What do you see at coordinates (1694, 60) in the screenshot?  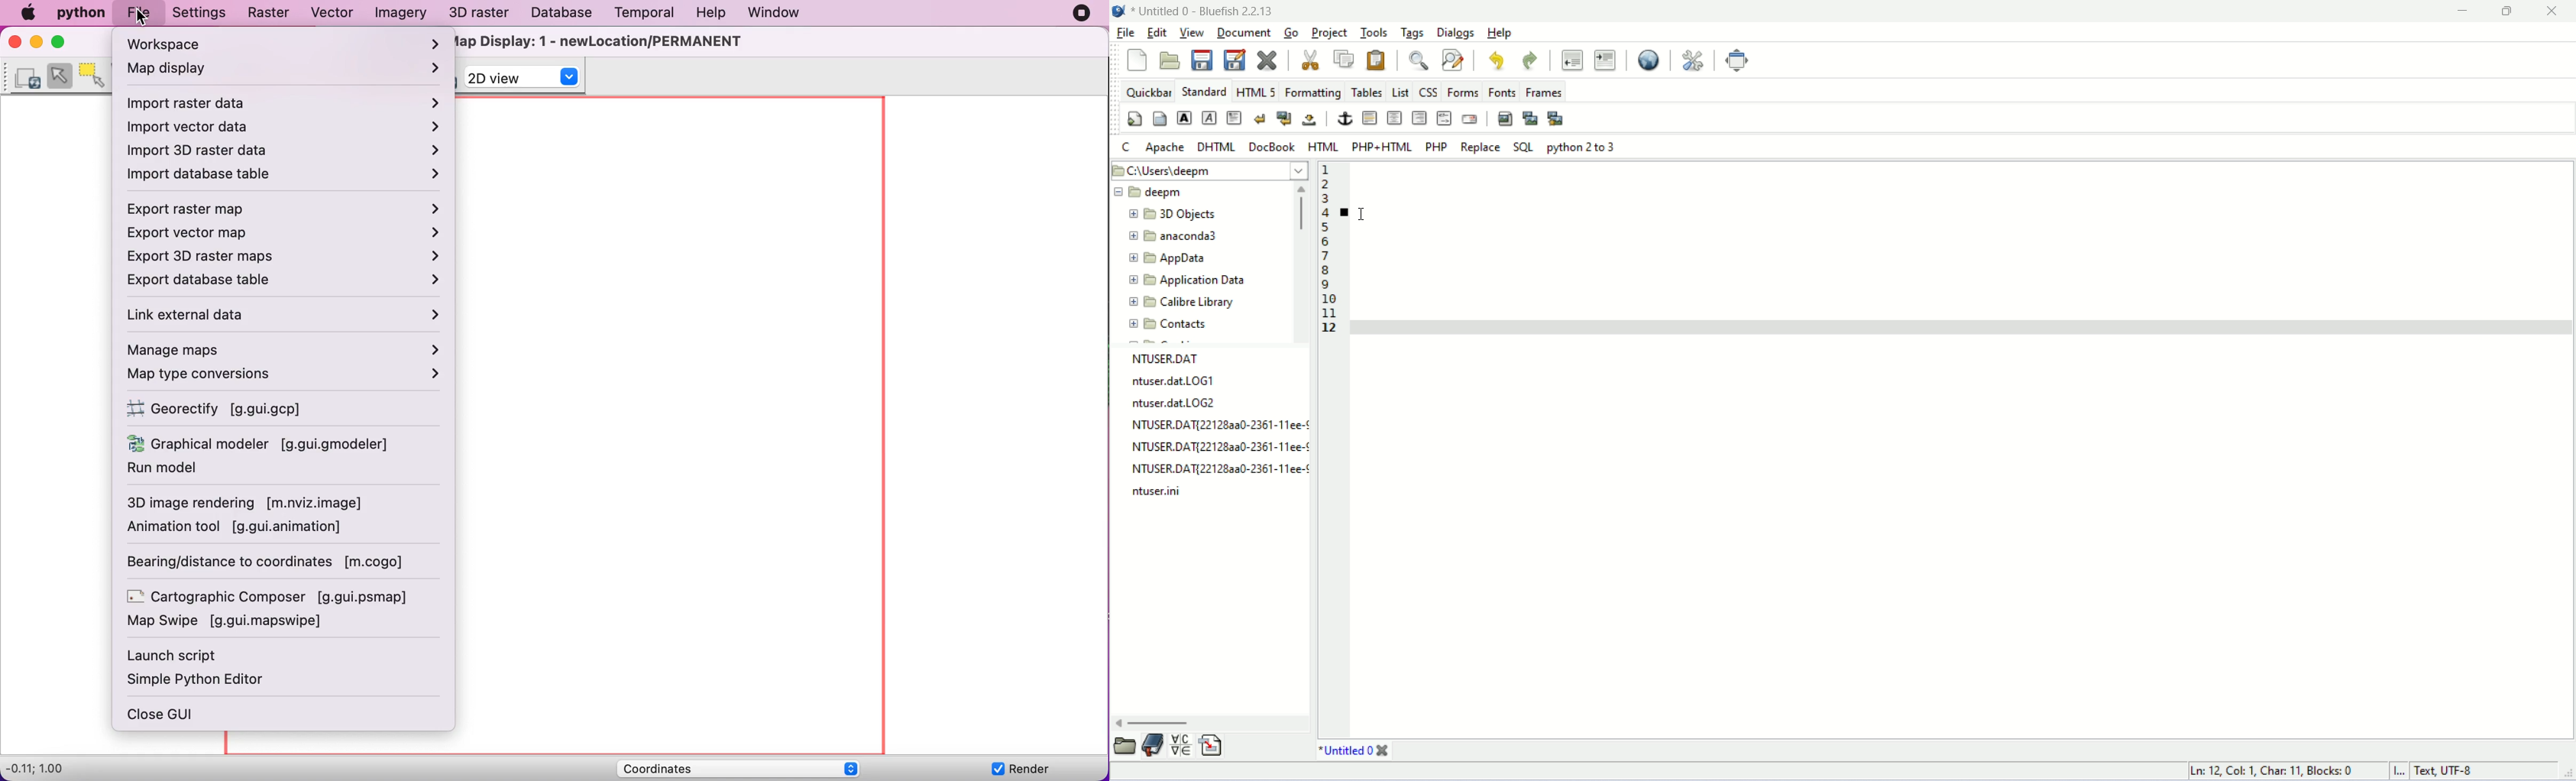 I see `edit preferences` at bounding box center [1694, 60].